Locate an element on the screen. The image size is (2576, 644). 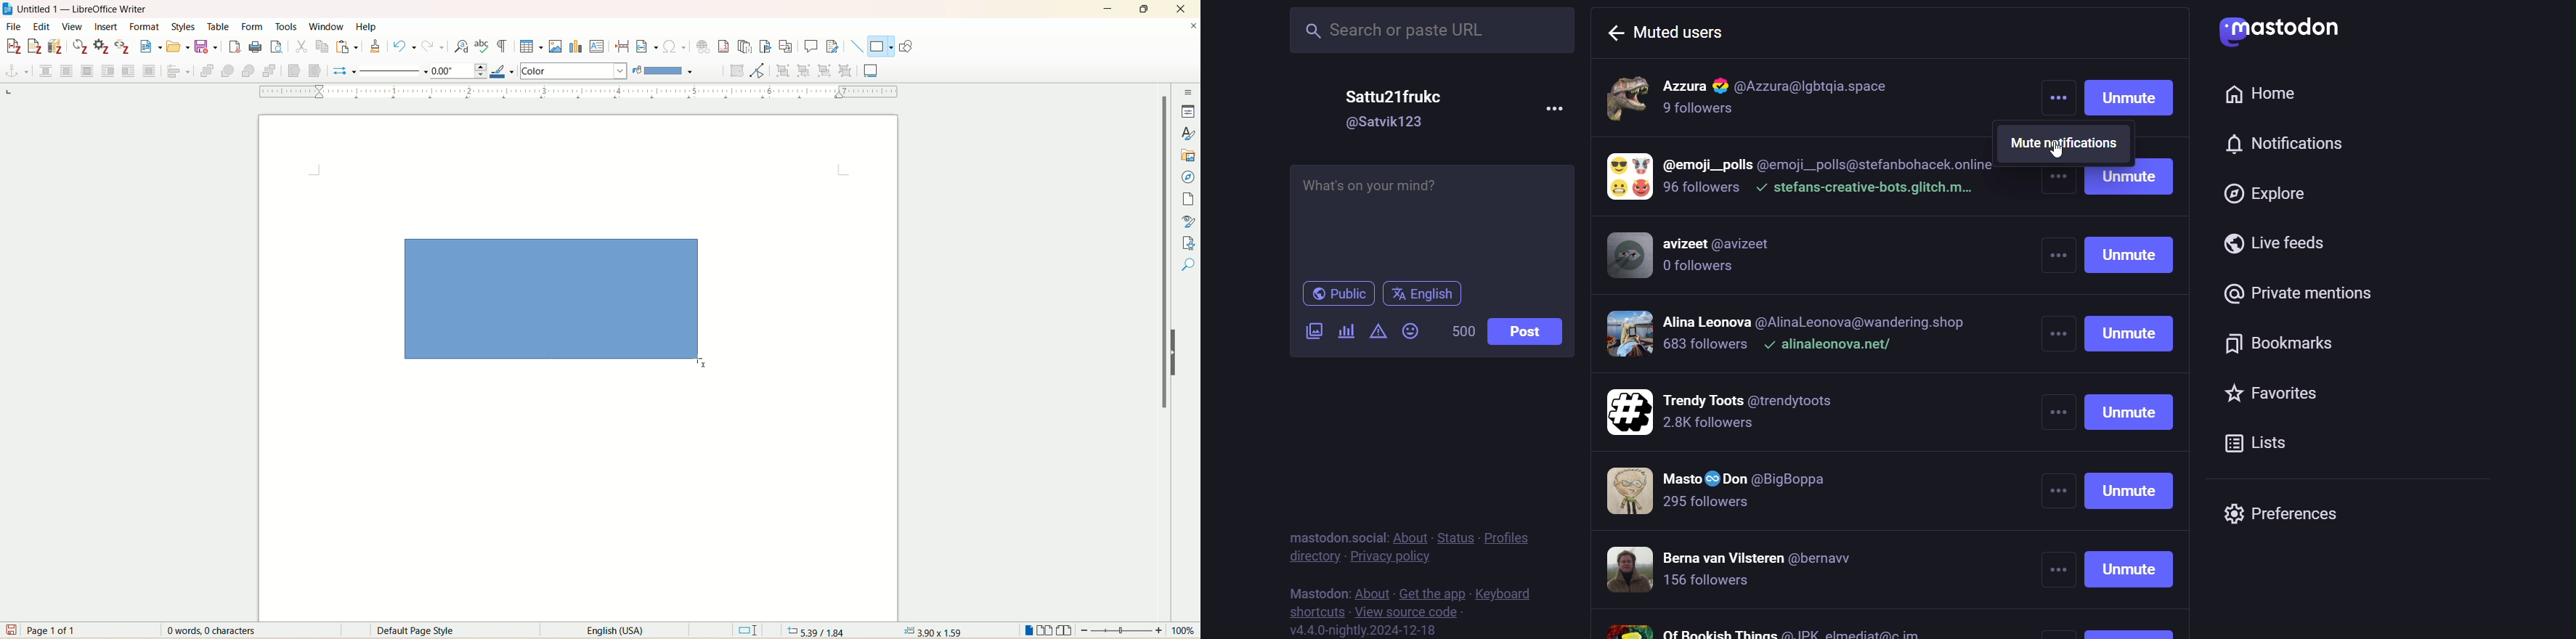
search is located at coordinates (1427, 31).